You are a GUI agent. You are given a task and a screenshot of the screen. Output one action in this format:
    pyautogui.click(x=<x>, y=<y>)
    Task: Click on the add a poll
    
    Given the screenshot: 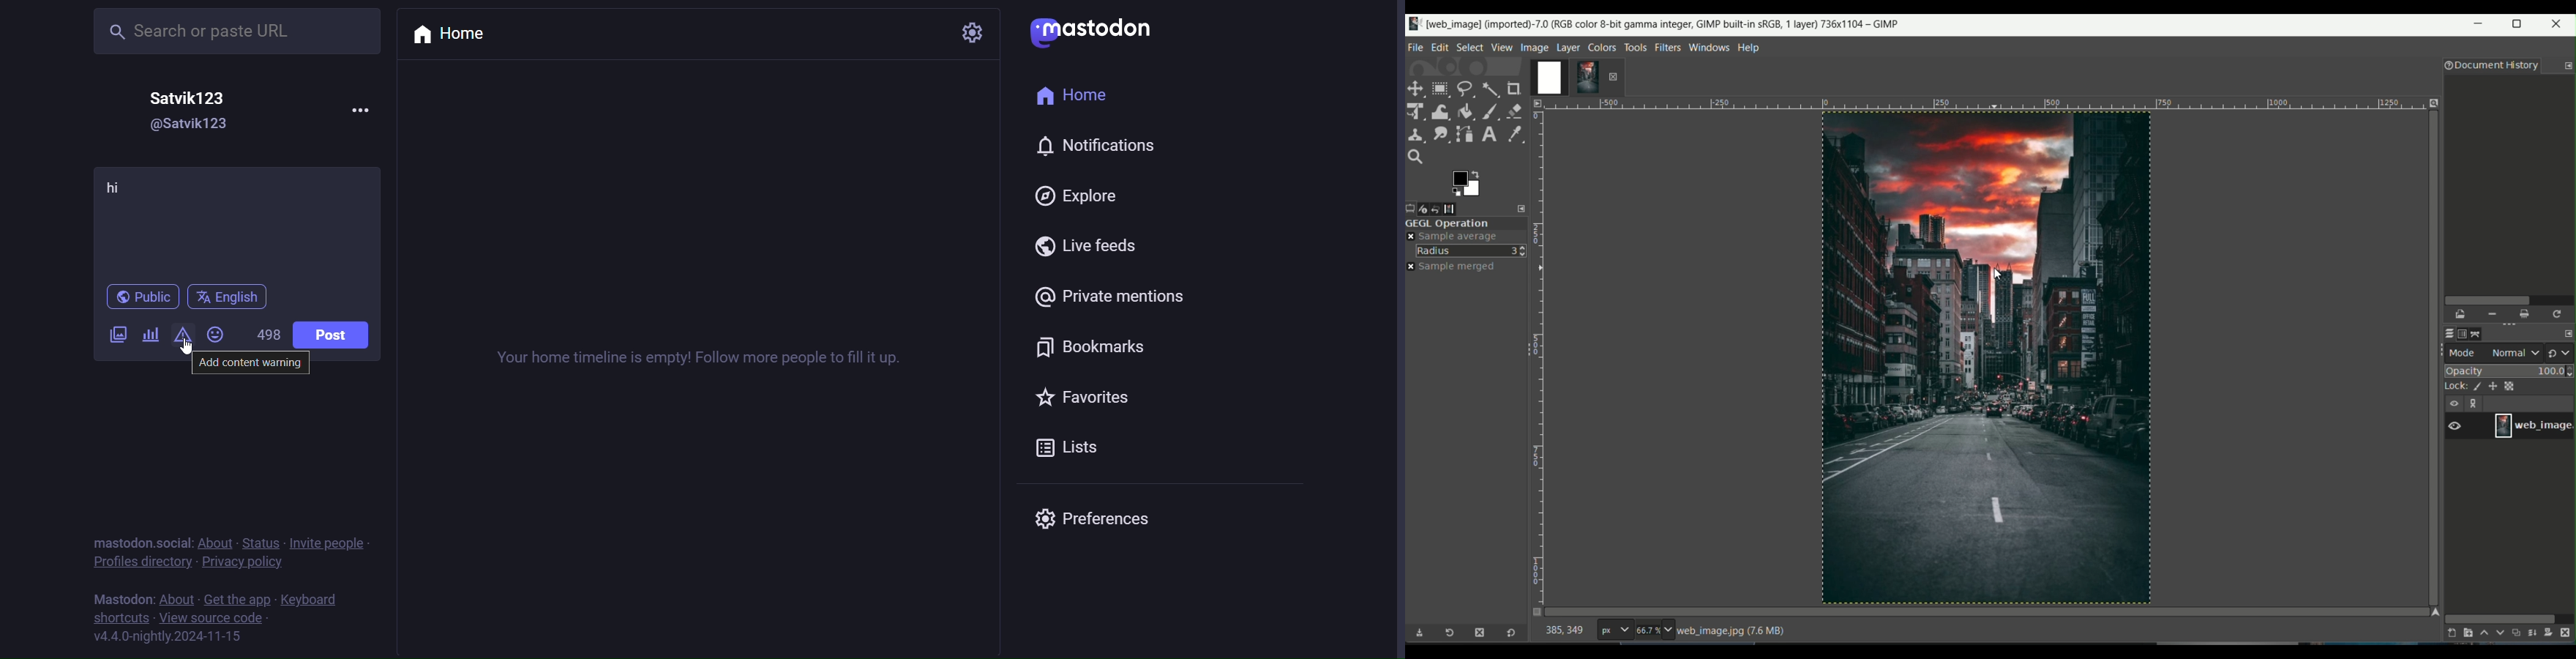 What is the action you would take?
    pyautogui.click(x=151, y=334)
    